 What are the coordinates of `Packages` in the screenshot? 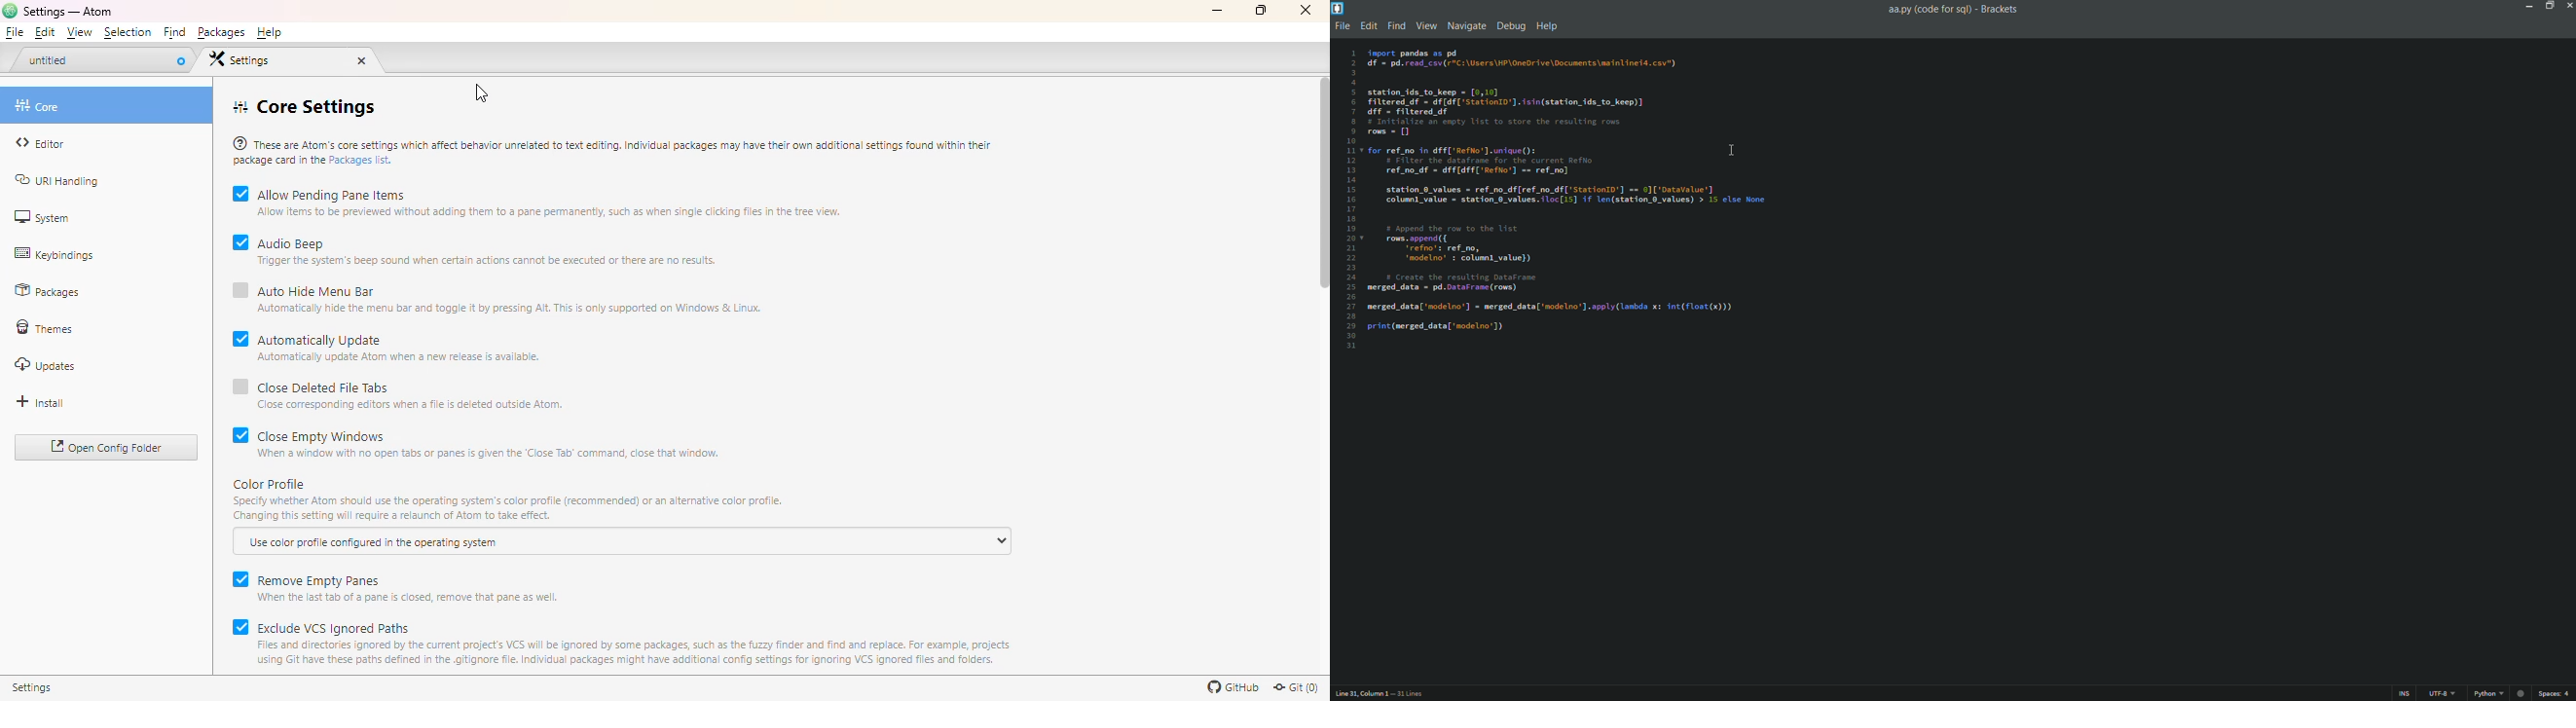 It's located at (221, 33).